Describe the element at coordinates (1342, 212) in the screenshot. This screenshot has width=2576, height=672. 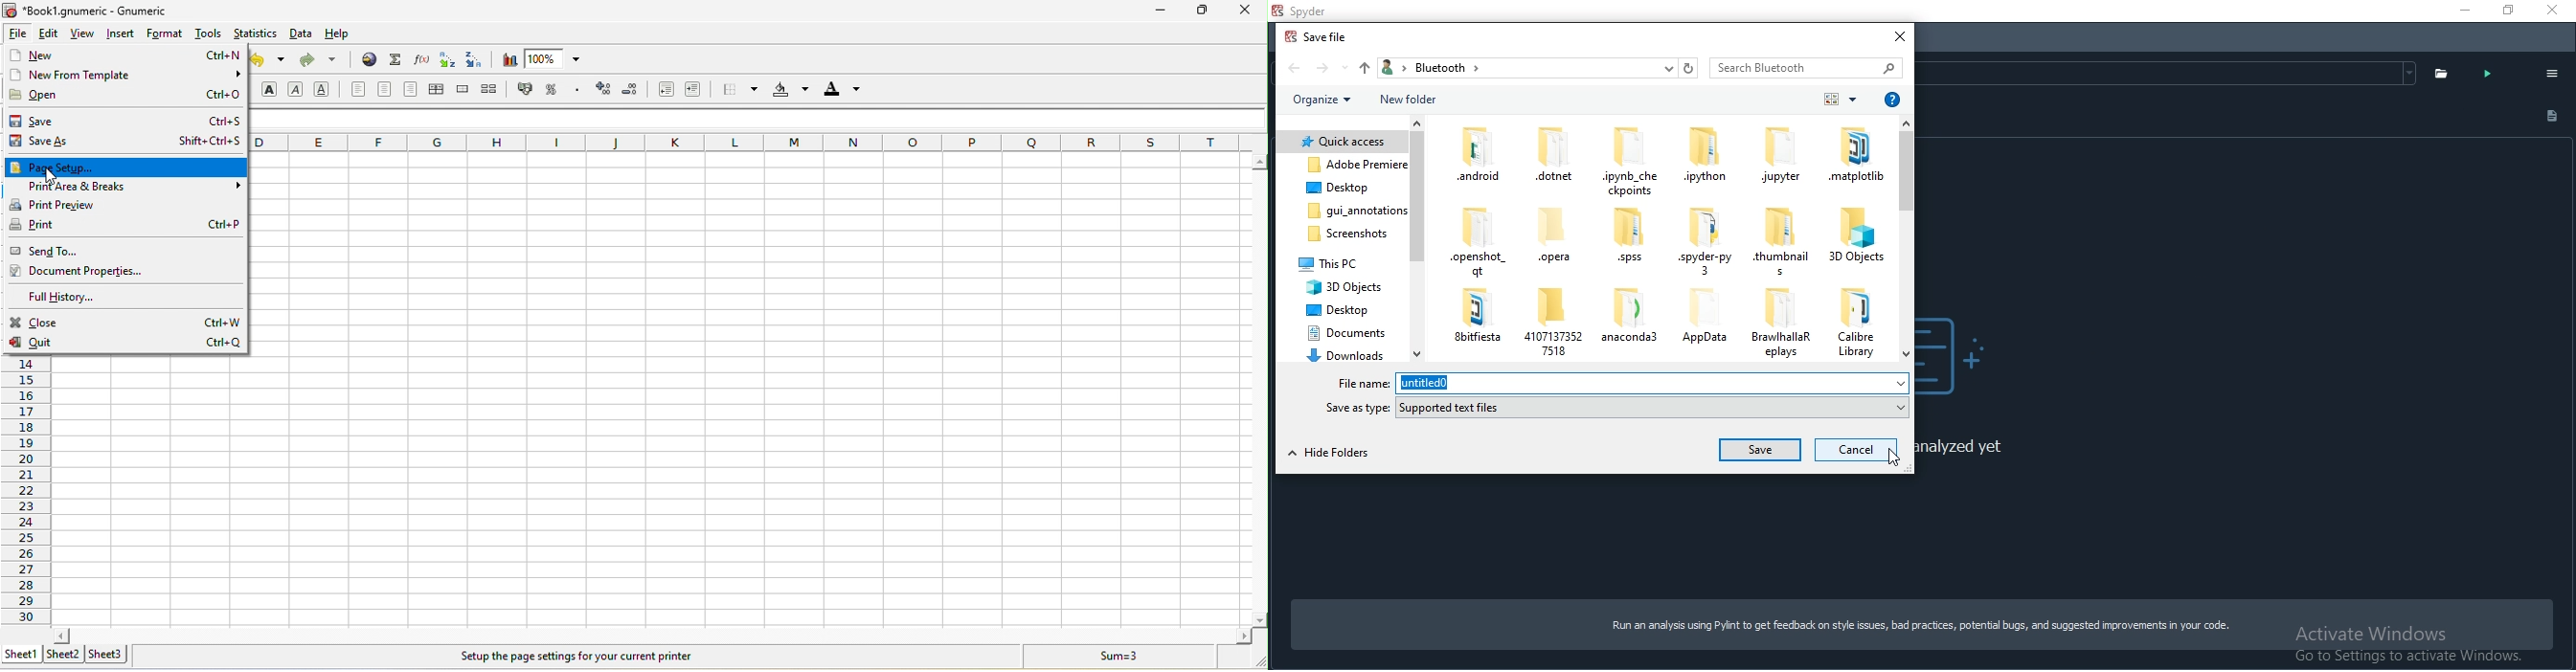
I see `gui annotations` at that location.